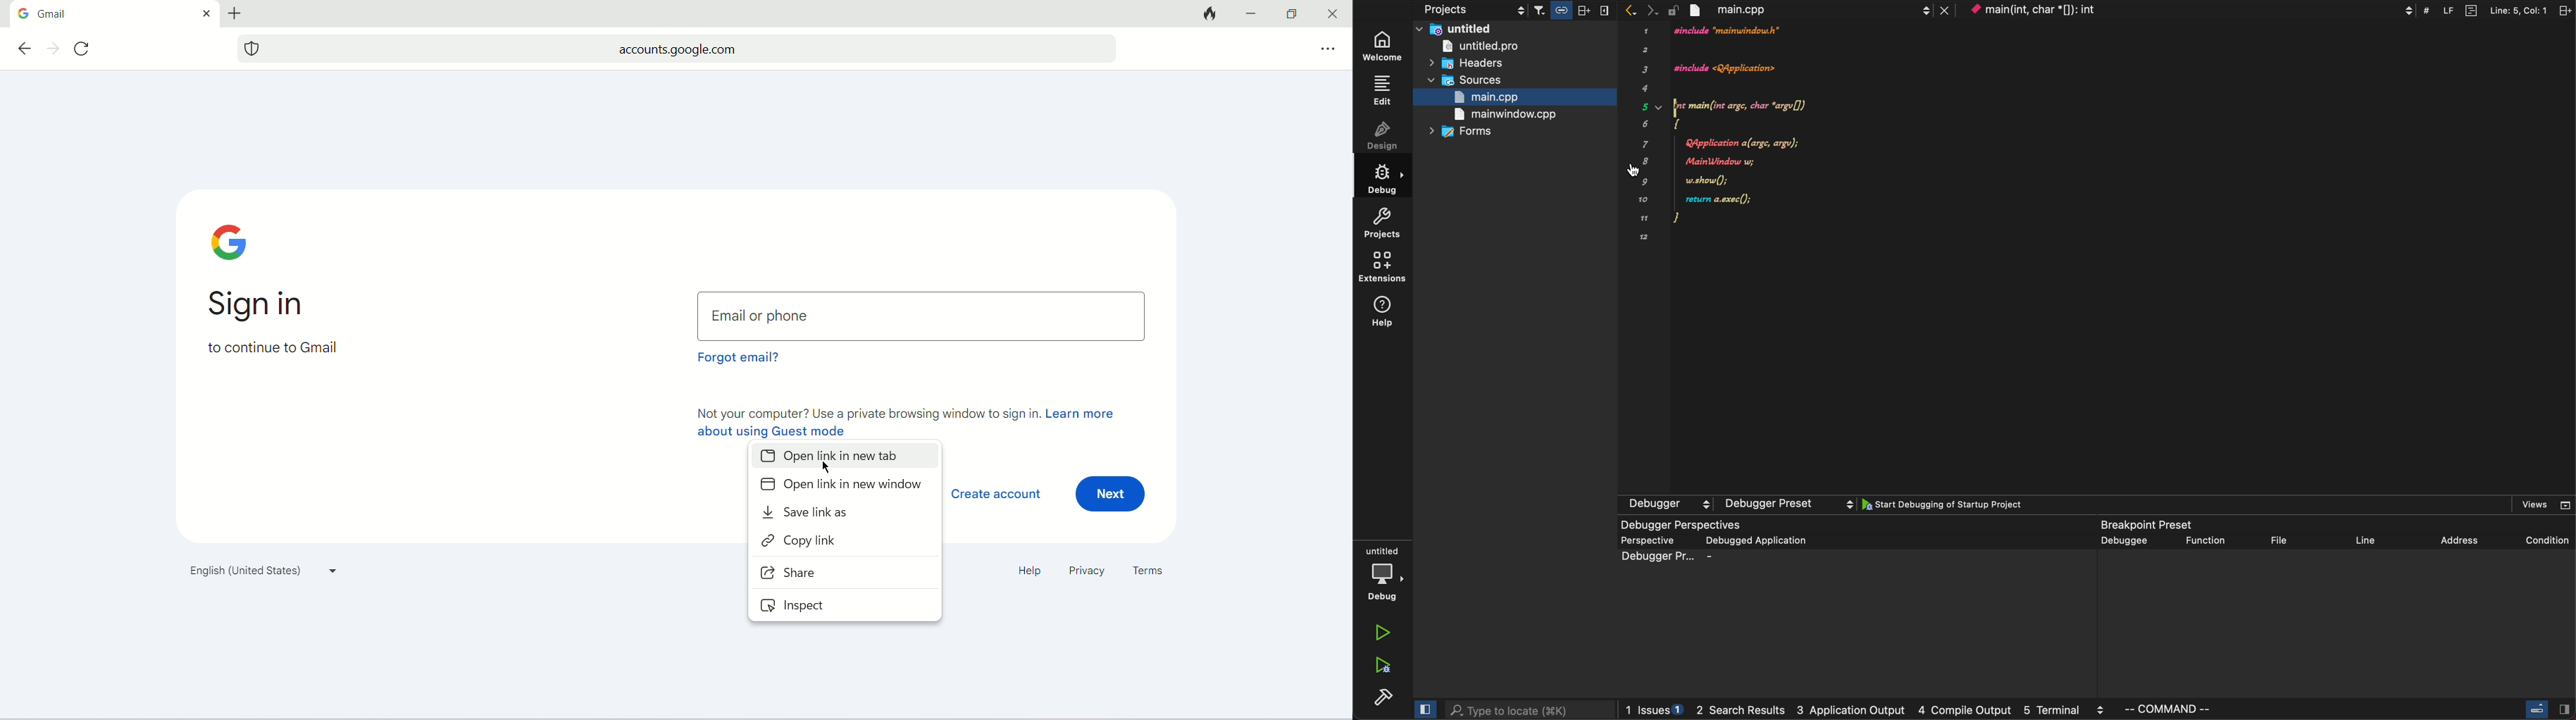 The width and height of the screenshot is (2576, 728). I want to click on refresh, so click(85, 50).